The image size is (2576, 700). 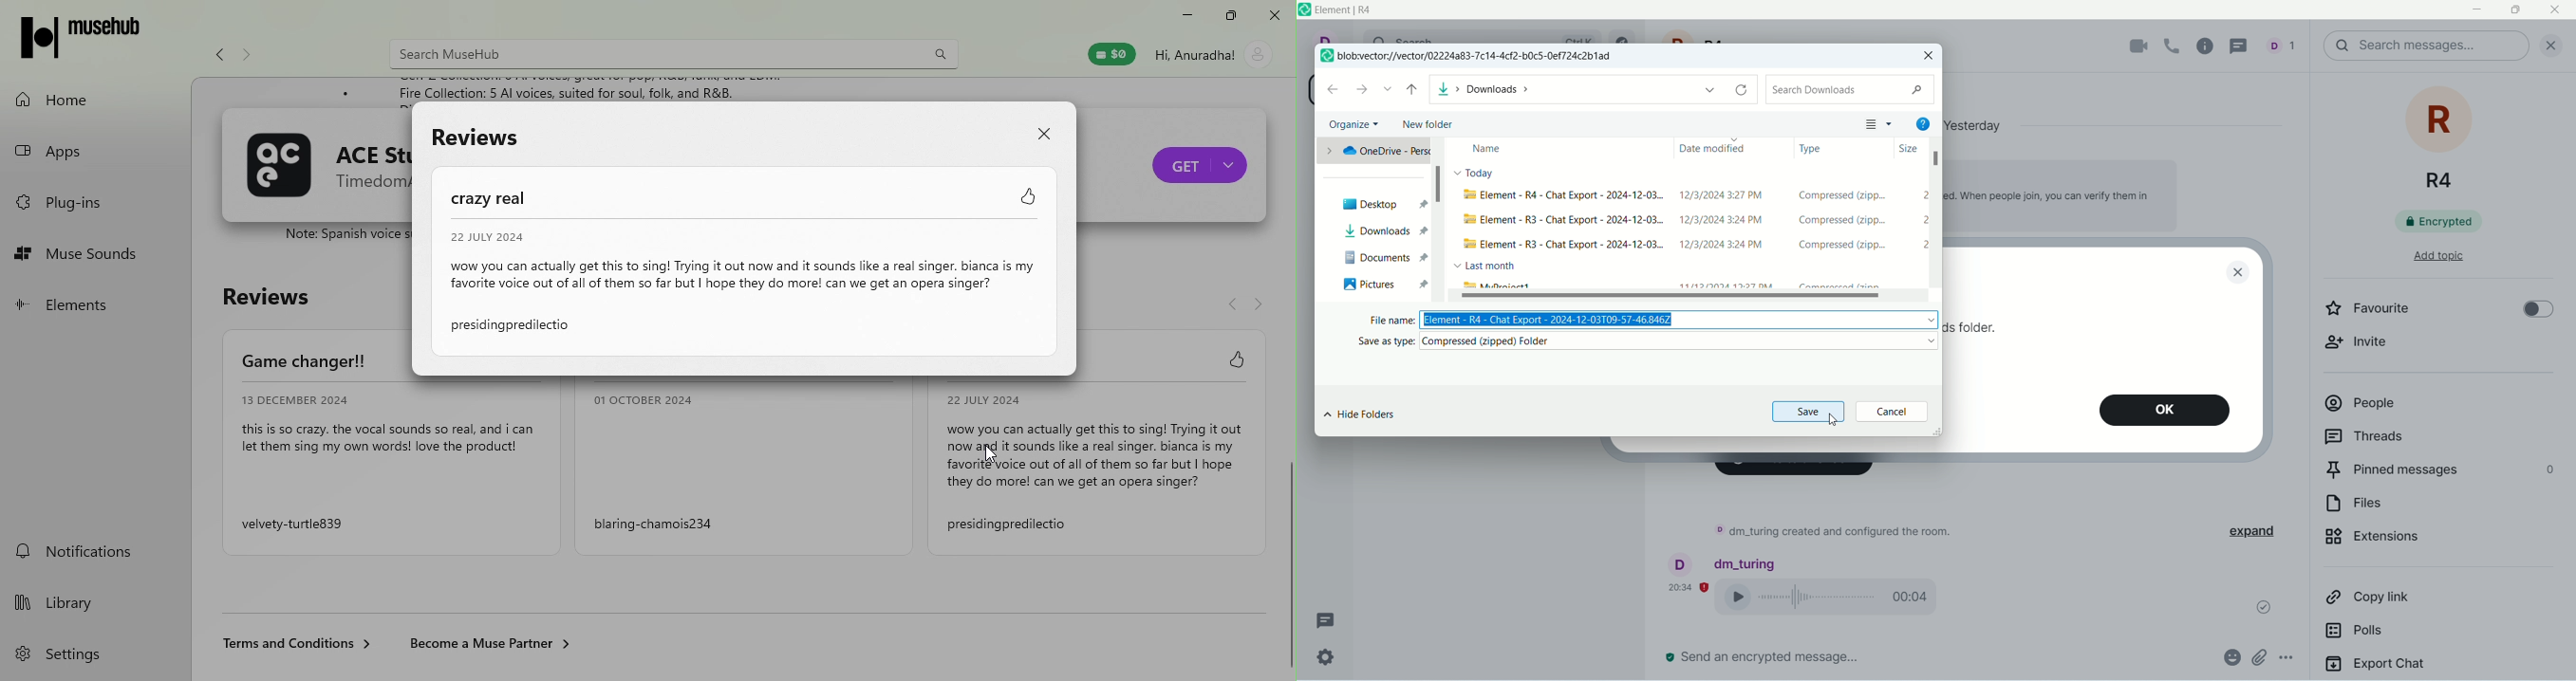 What do you see at coordinates (2425, 408) in the screenshot?
I see `people` at bounding box center [2425, 408].